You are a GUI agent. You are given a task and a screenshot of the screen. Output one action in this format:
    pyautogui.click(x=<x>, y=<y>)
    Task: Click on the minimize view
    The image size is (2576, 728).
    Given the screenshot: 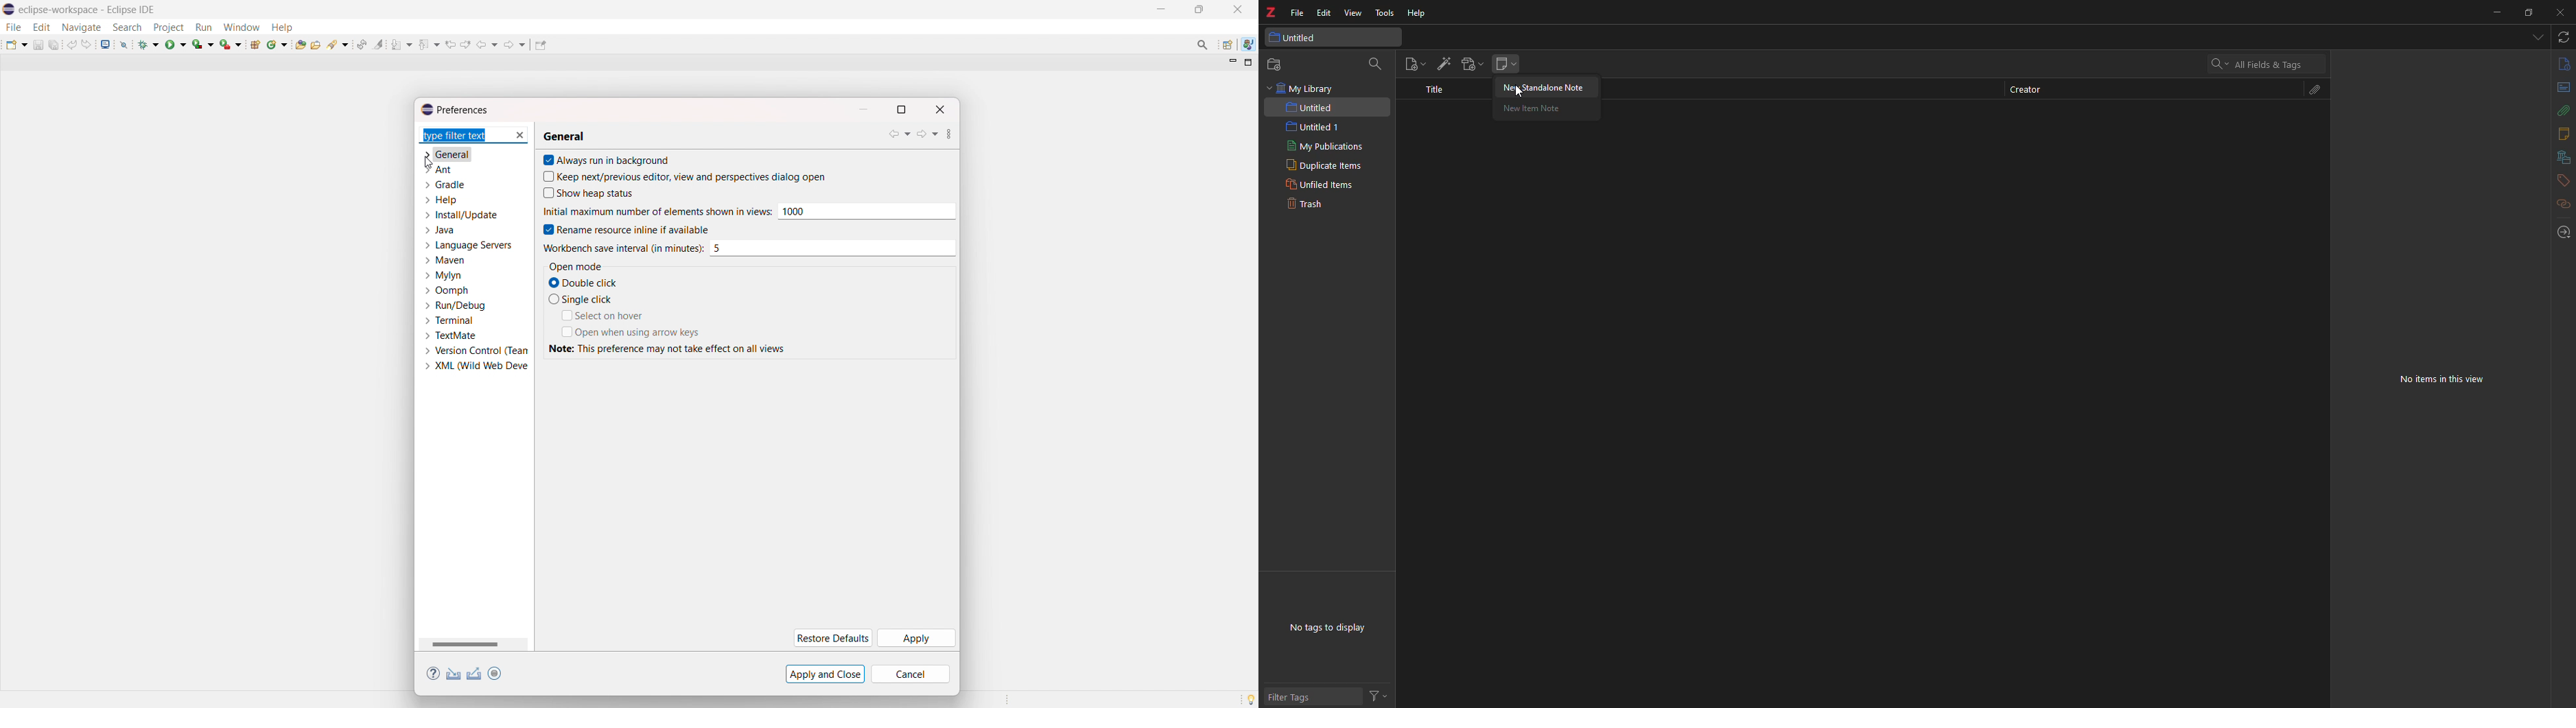 What is the action you would take?
    pyautogui.click(x=1231, y=62)
    